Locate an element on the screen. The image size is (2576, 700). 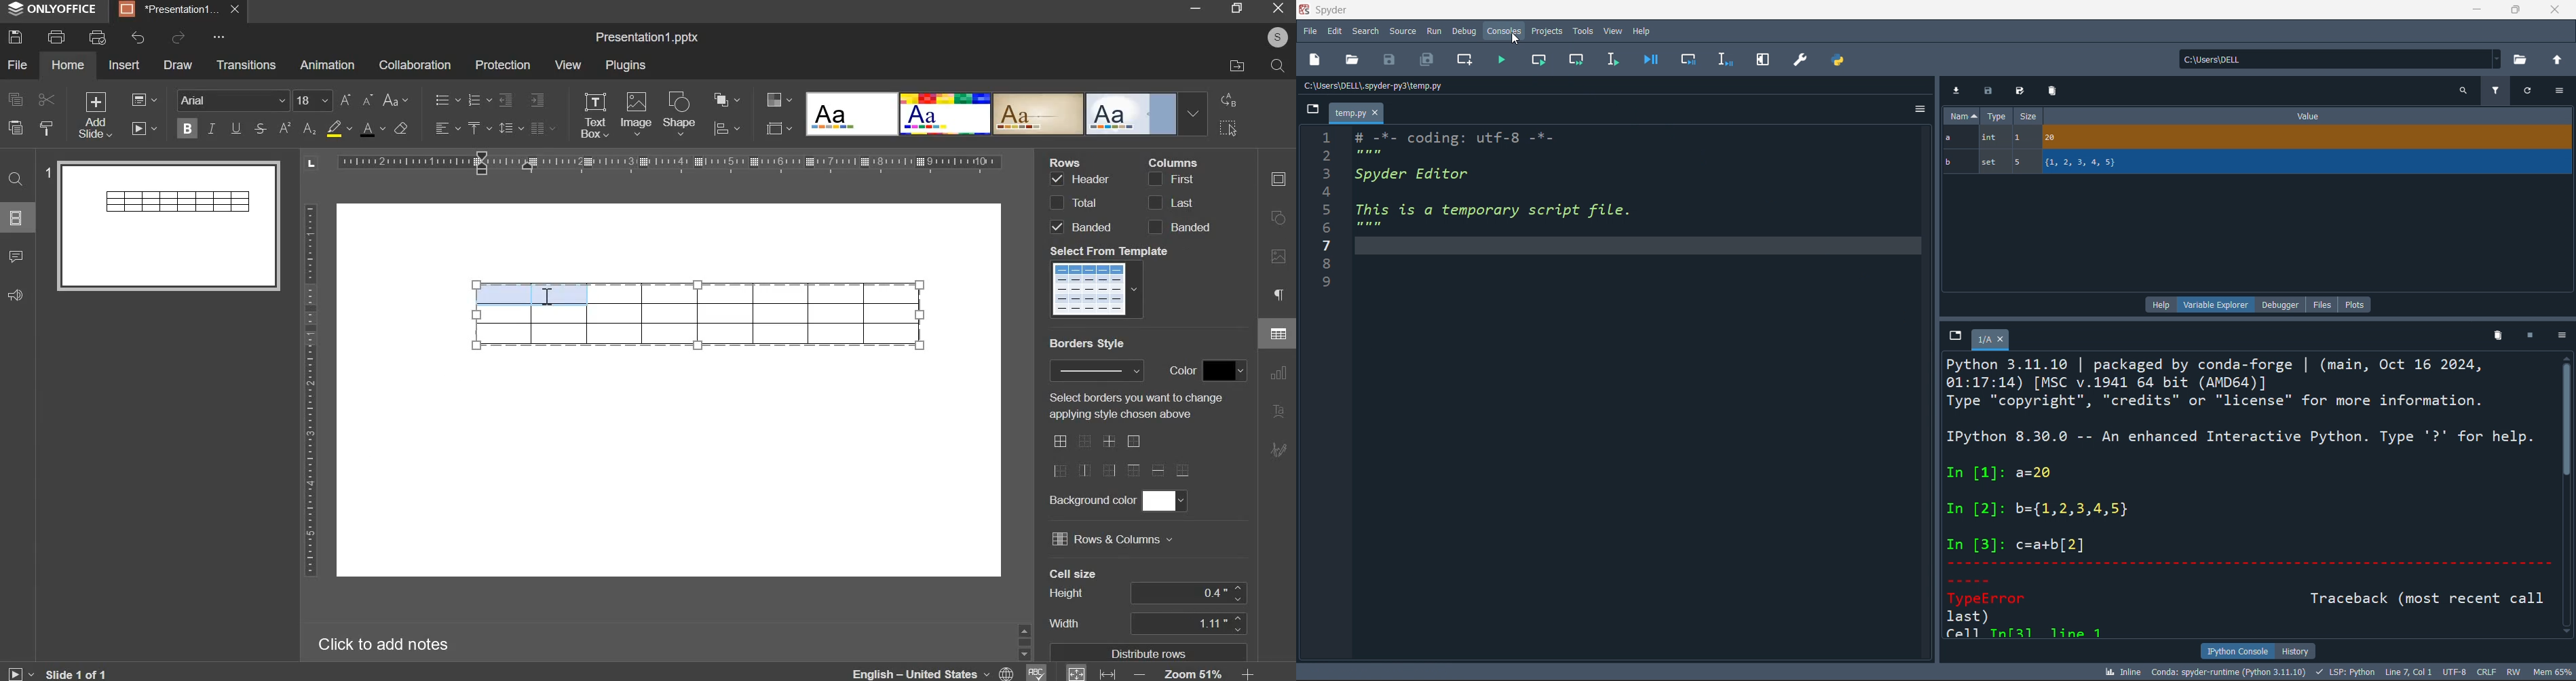
cut is located at coordinates (45, 100).